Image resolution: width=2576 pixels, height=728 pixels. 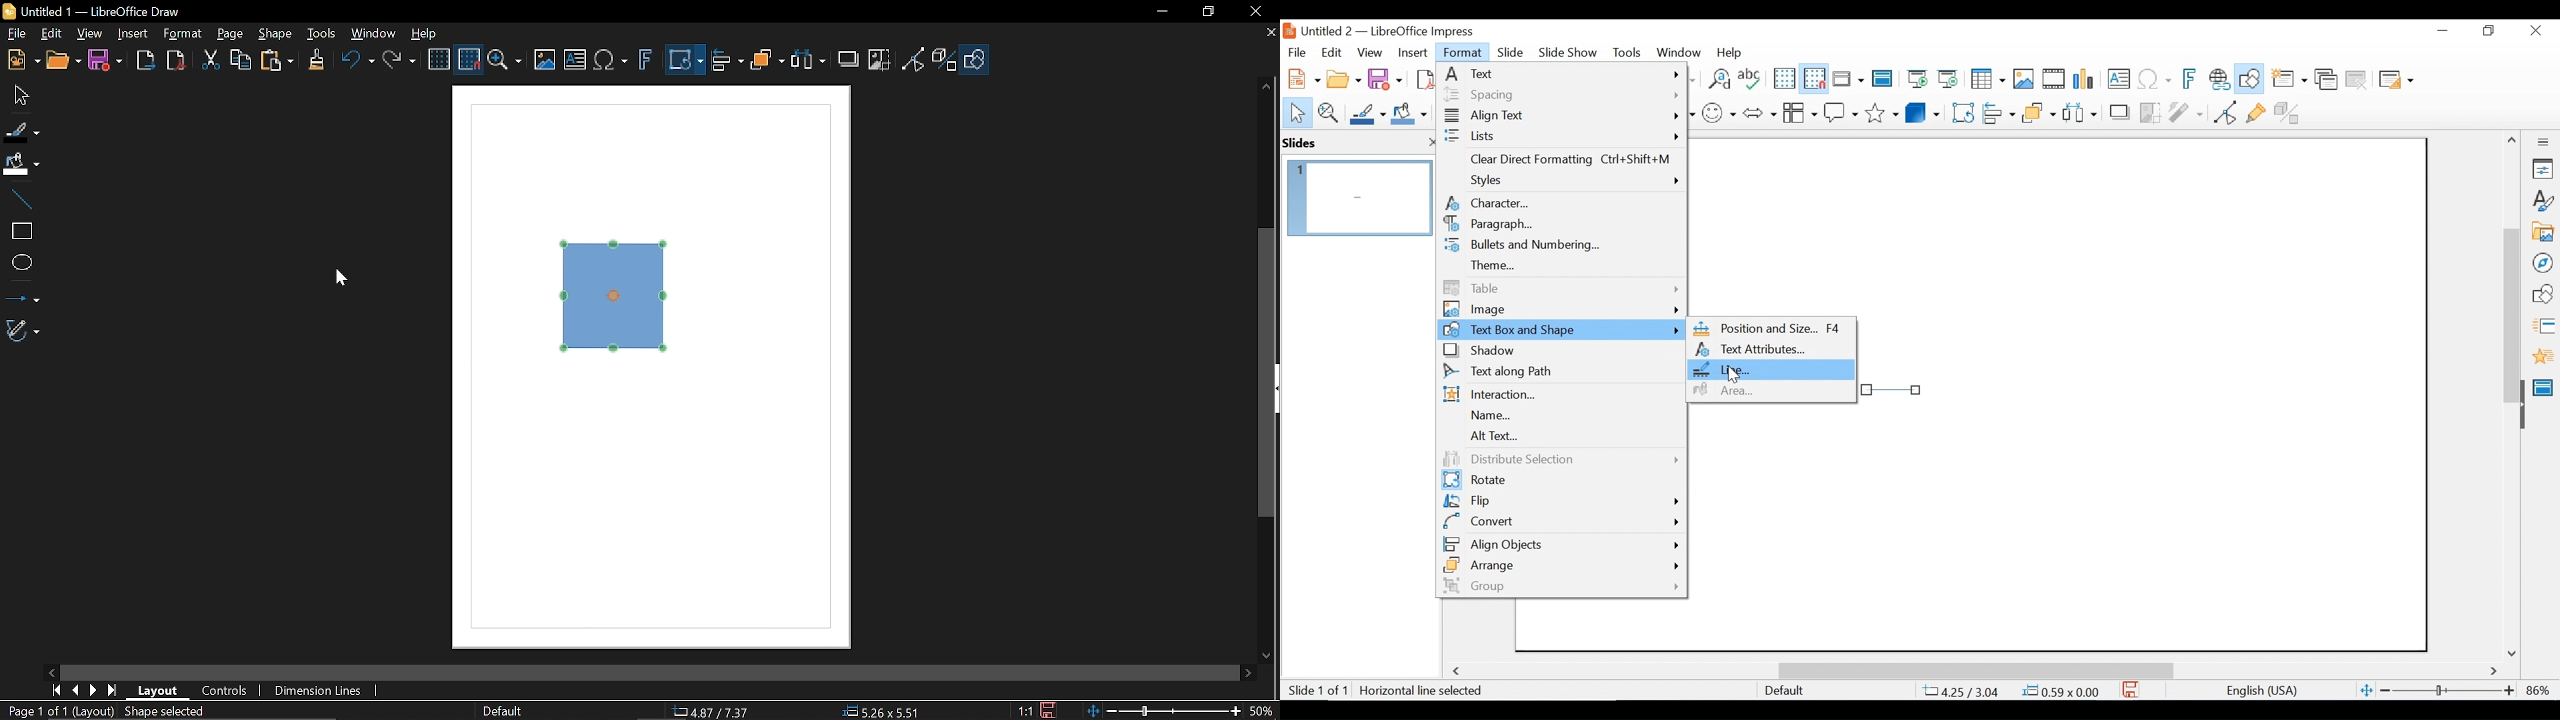 What do you see at coordinates (1814, 79) in the screenshot?
I see `Snap as Grid` at bounding box center [1814, 79].